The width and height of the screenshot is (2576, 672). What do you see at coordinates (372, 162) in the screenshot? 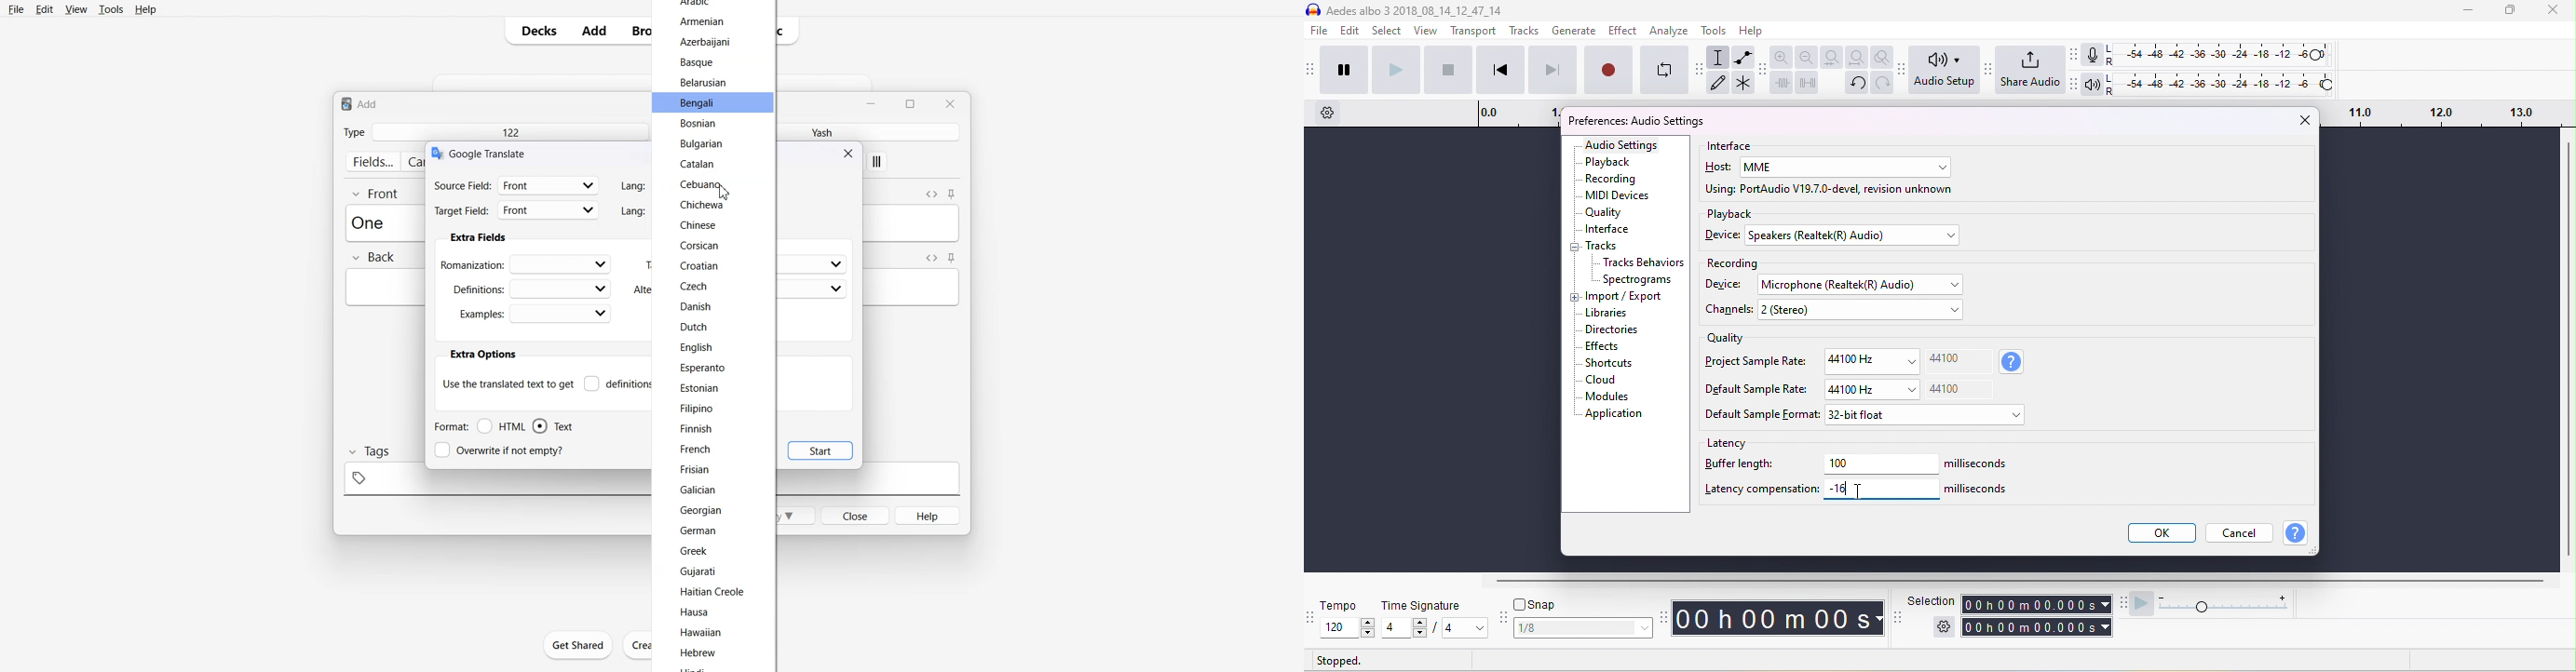
I see `fields ` at bounding box center [372, 162].